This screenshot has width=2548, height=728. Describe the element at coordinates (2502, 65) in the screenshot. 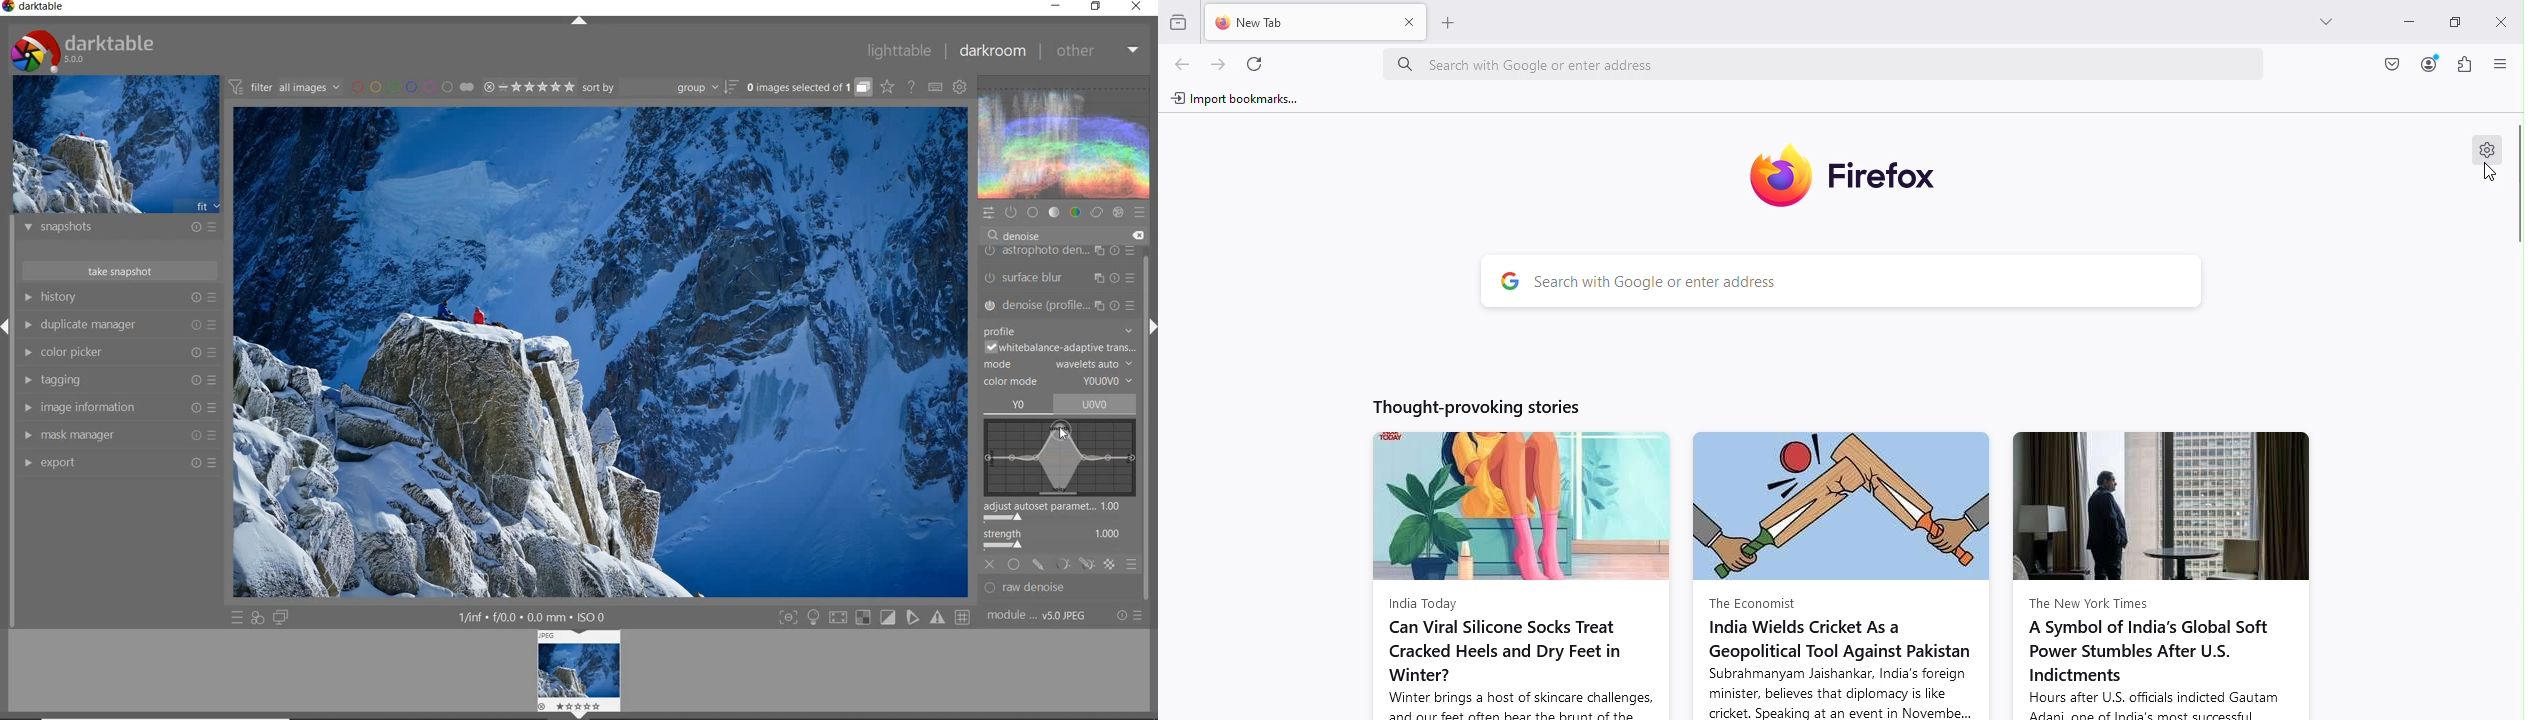

I see `Open application menu` at that location.